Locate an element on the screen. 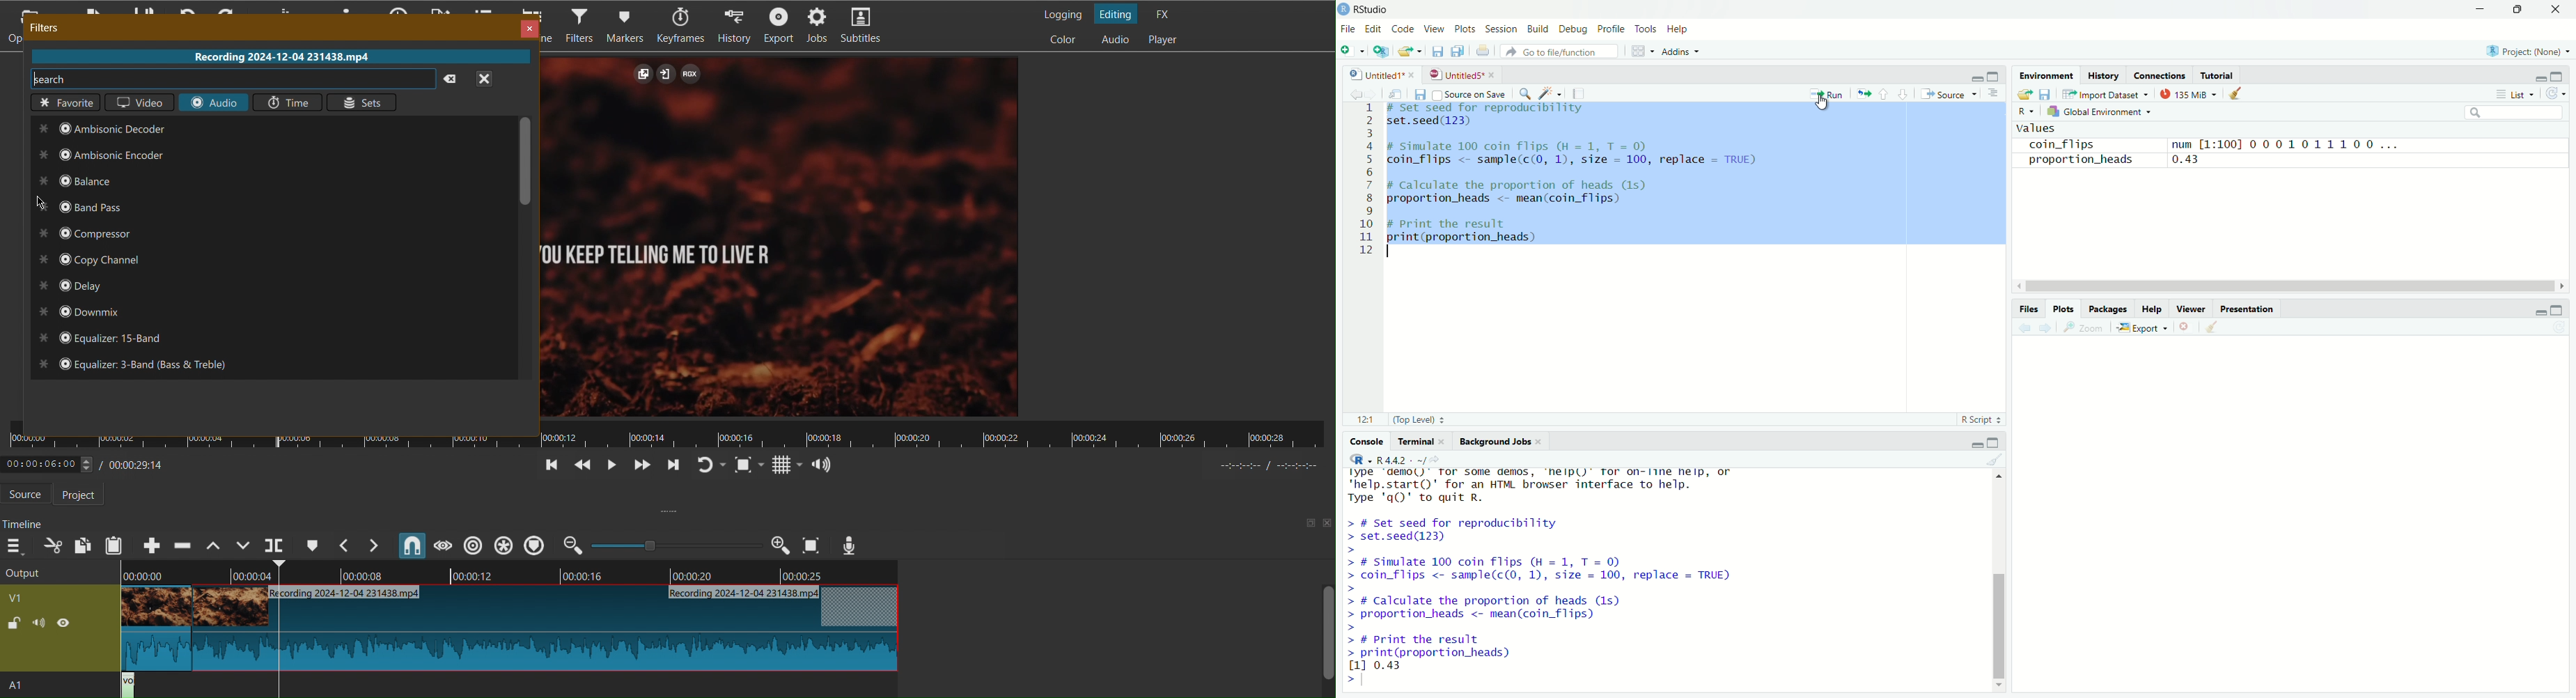 The width and height of the screenshot is (2576, 700). search field is located at coordinates (2515, 112).